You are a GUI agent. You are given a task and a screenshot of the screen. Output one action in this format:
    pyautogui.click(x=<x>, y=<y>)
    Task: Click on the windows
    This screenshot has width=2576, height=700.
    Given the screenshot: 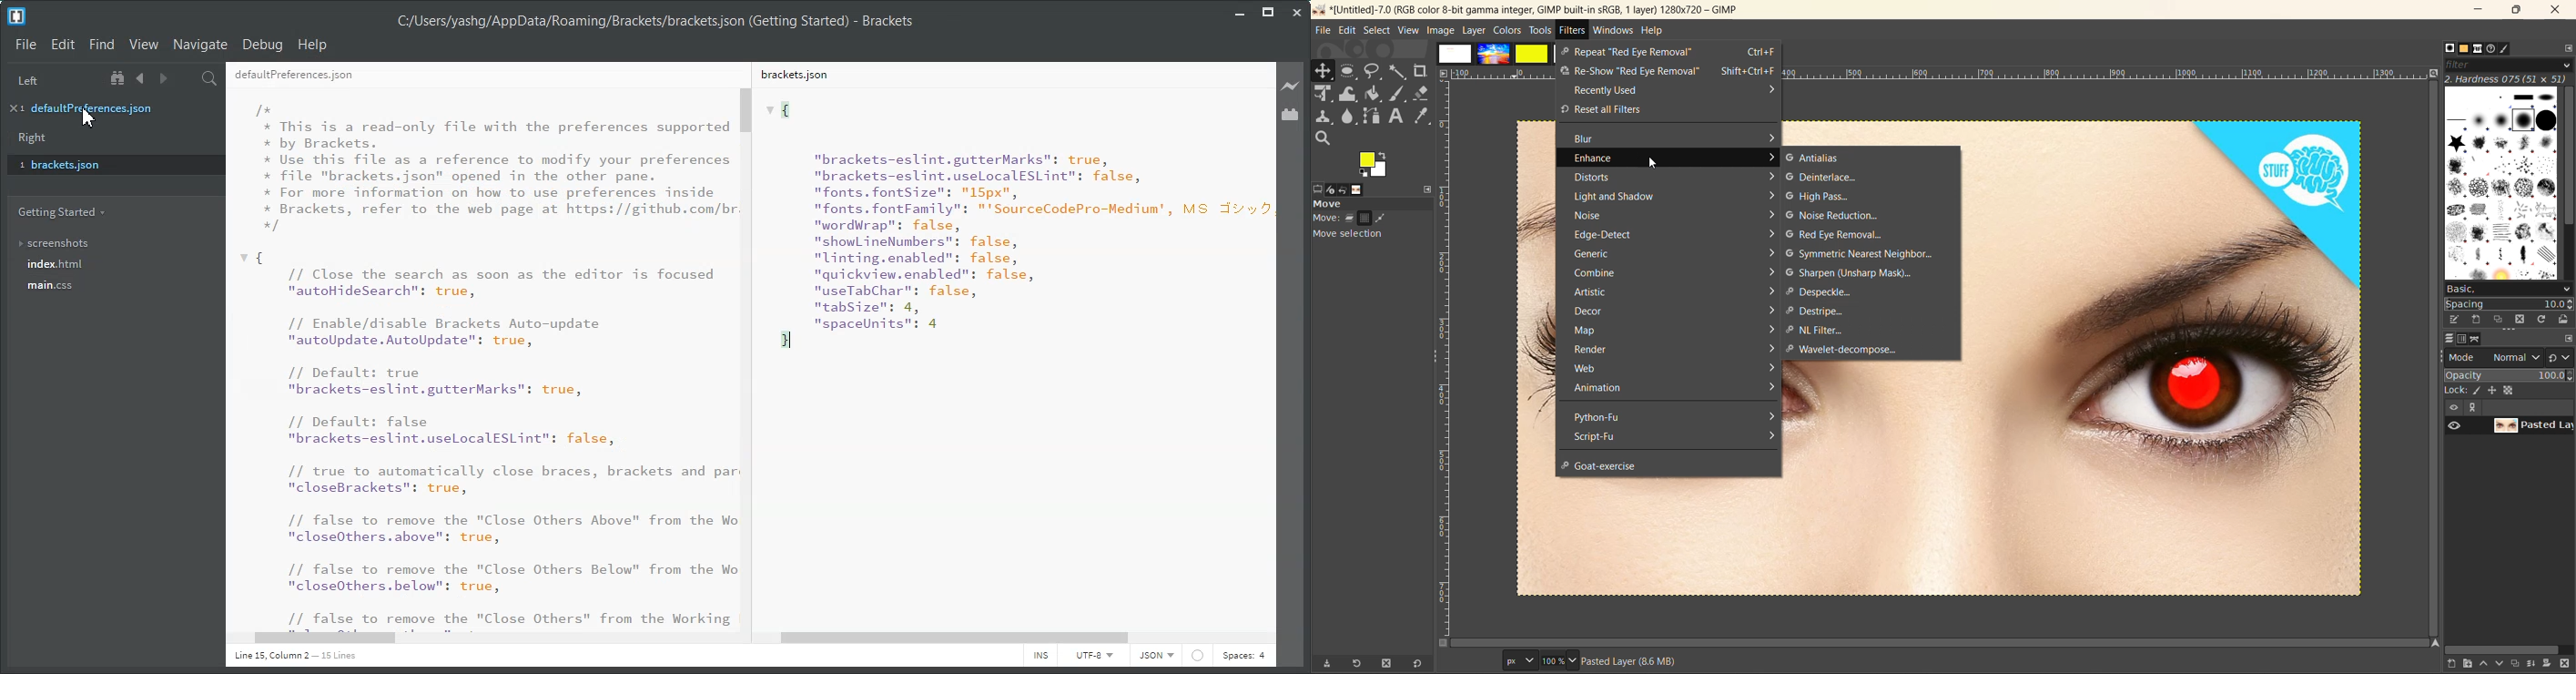 What is the action you would take?
    pyautogui.click(x=1613, y=30)
    